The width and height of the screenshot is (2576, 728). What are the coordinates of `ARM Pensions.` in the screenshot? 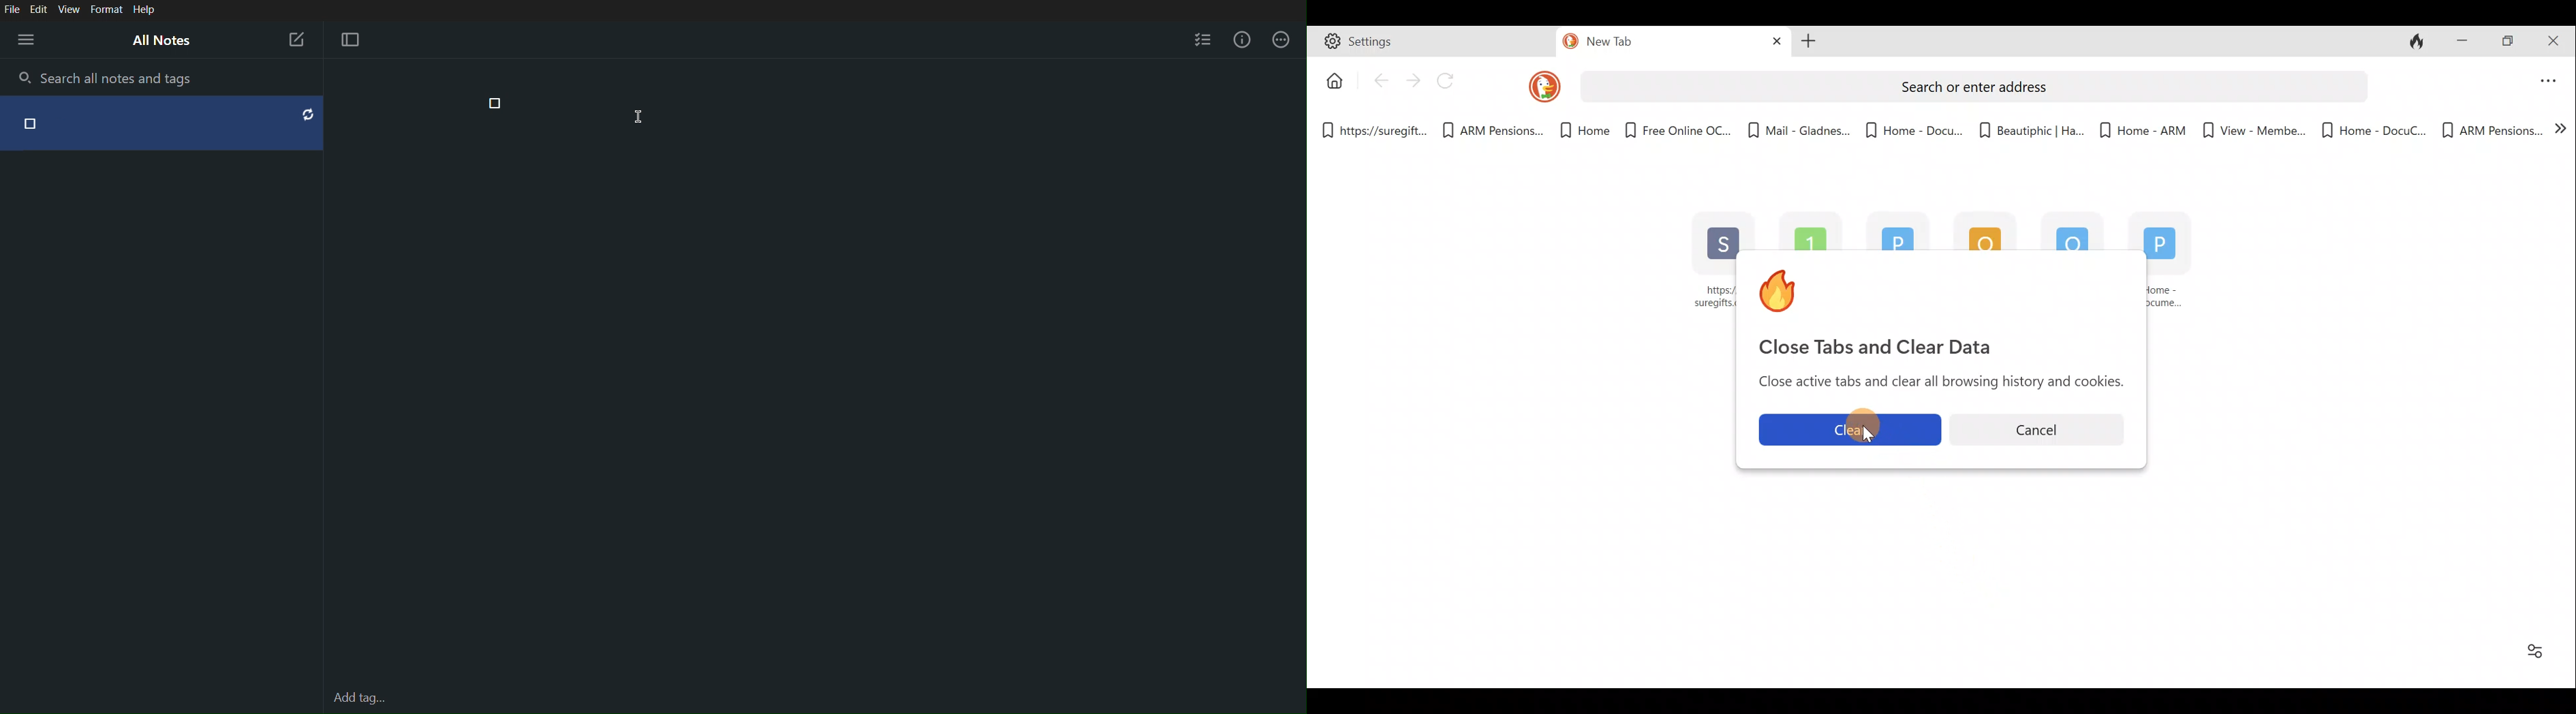 It's located at (1489, 131).